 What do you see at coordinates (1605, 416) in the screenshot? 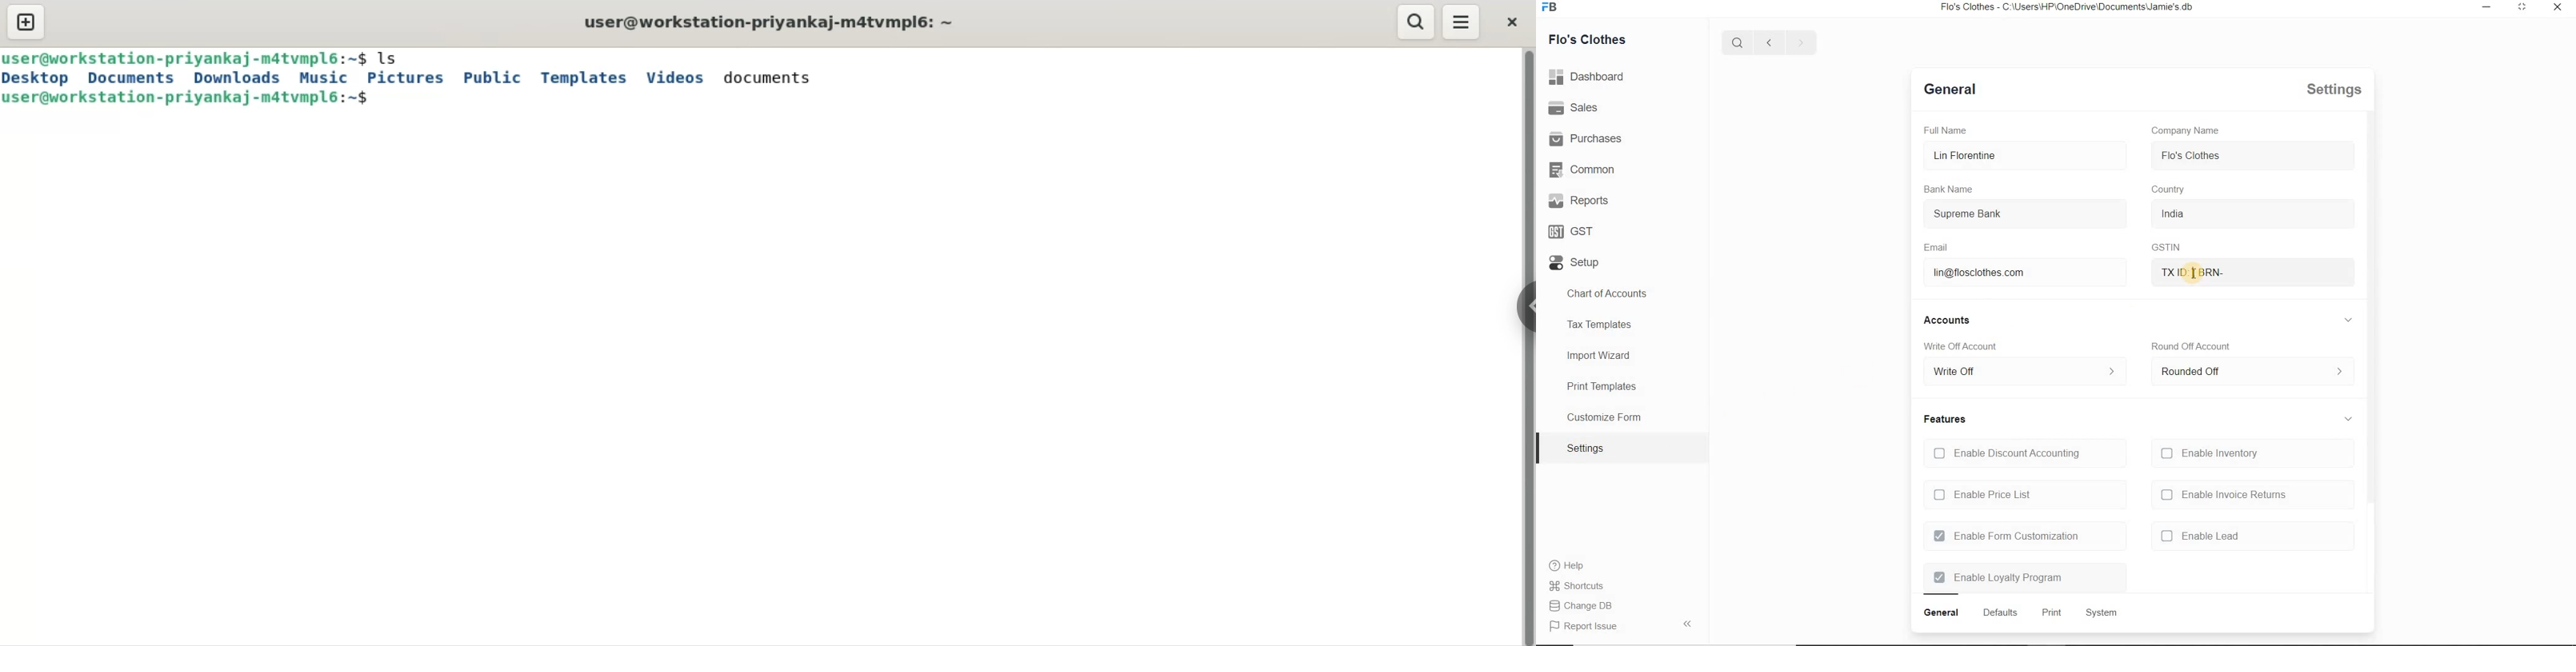
I see `Customize Form` at bounding box center [1605, 416].